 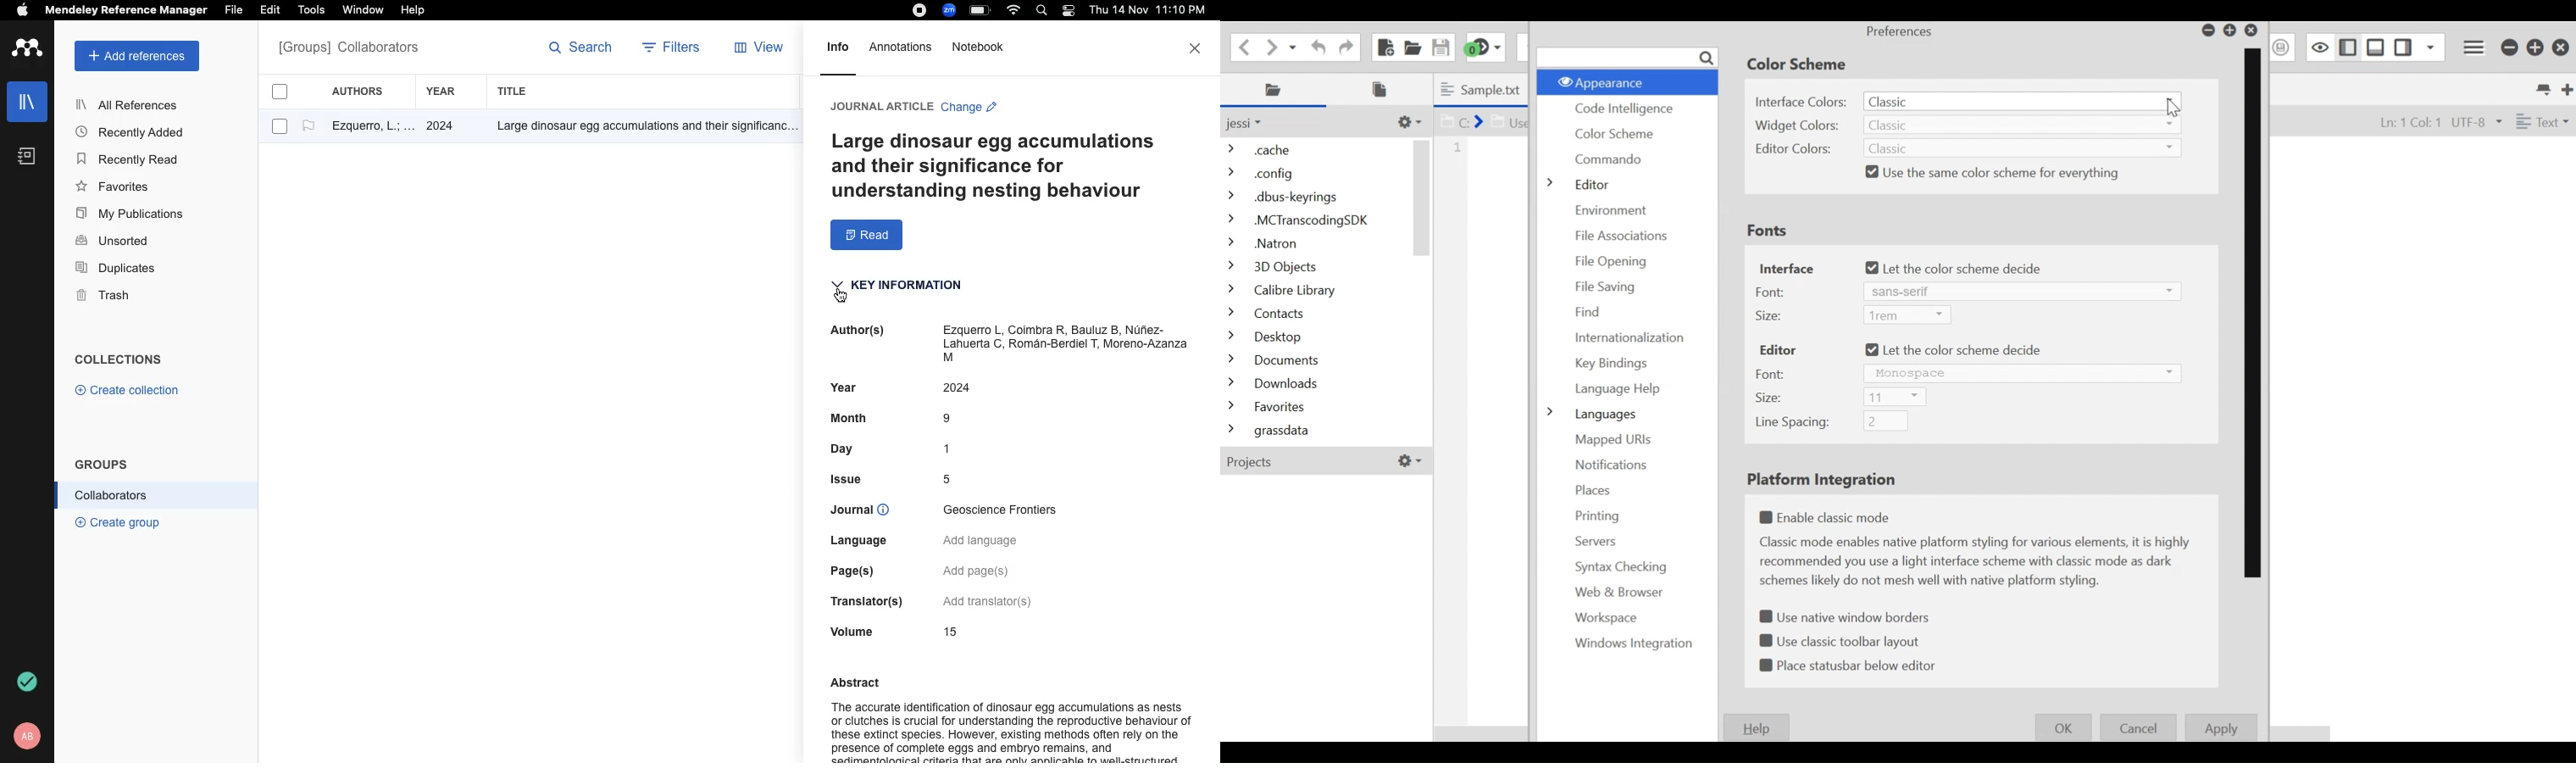 What do you see at coordinates (442, 127) in the screenshot?
I see `2024` at bounding box center [442, 127].